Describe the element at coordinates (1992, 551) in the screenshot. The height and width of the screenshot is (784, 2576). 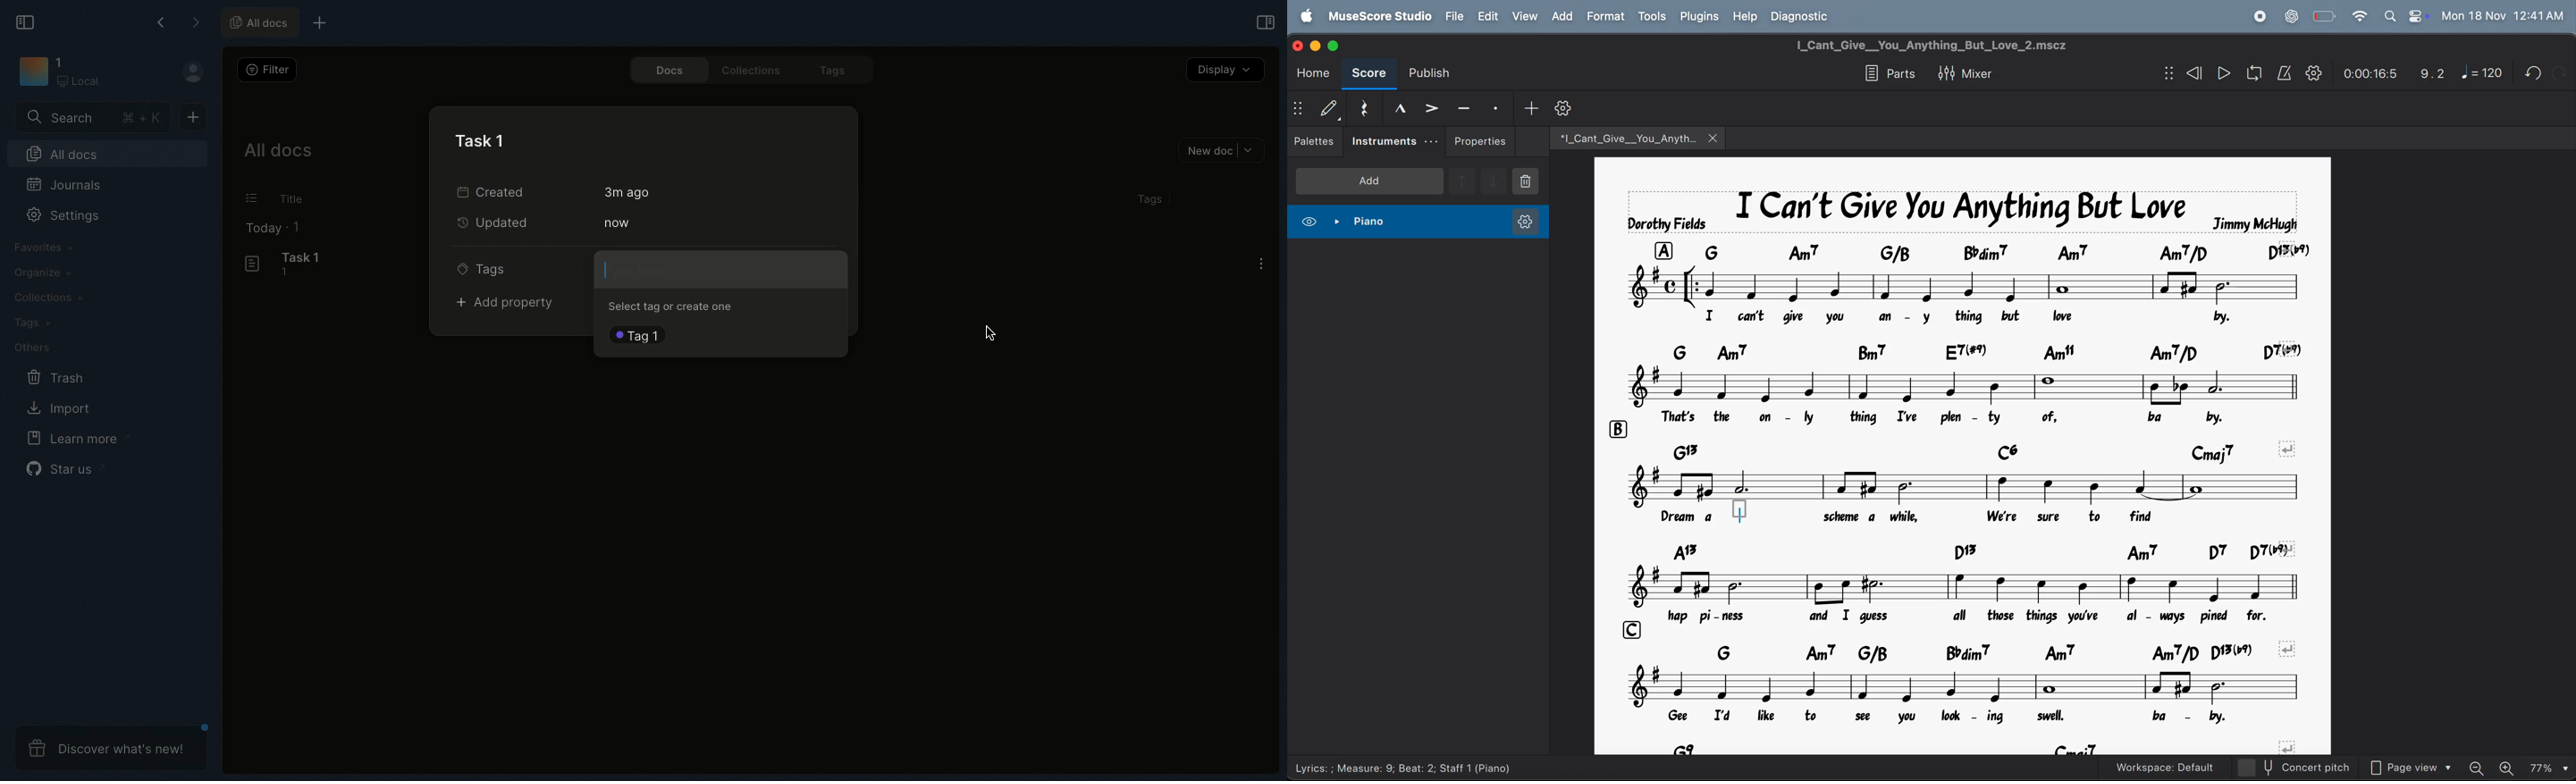
I see `chord symbols` at that location.